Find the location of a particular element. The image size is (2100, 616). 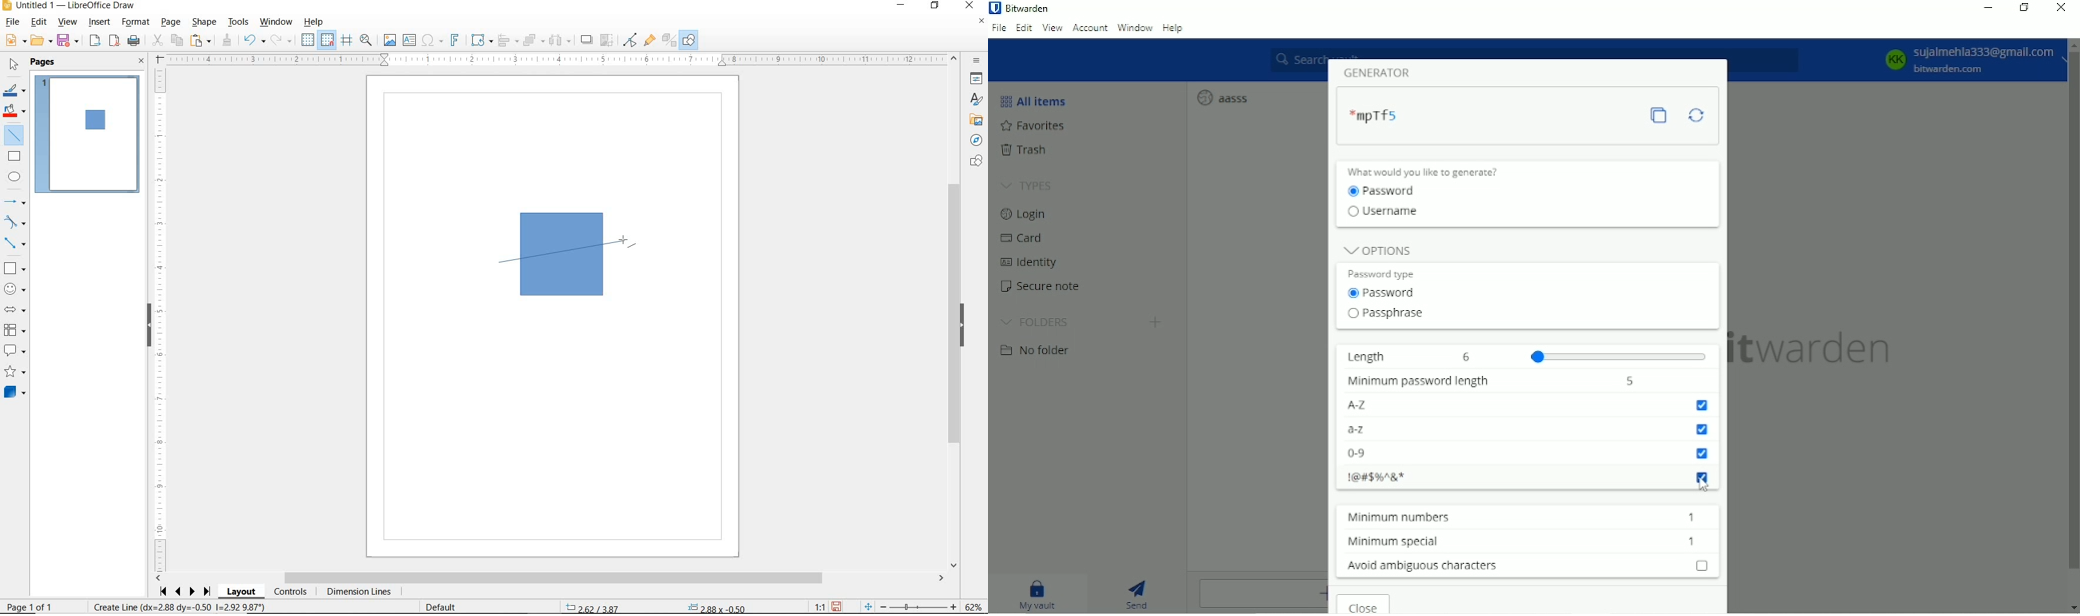

FORMAT is located at coordinates (136, 23).